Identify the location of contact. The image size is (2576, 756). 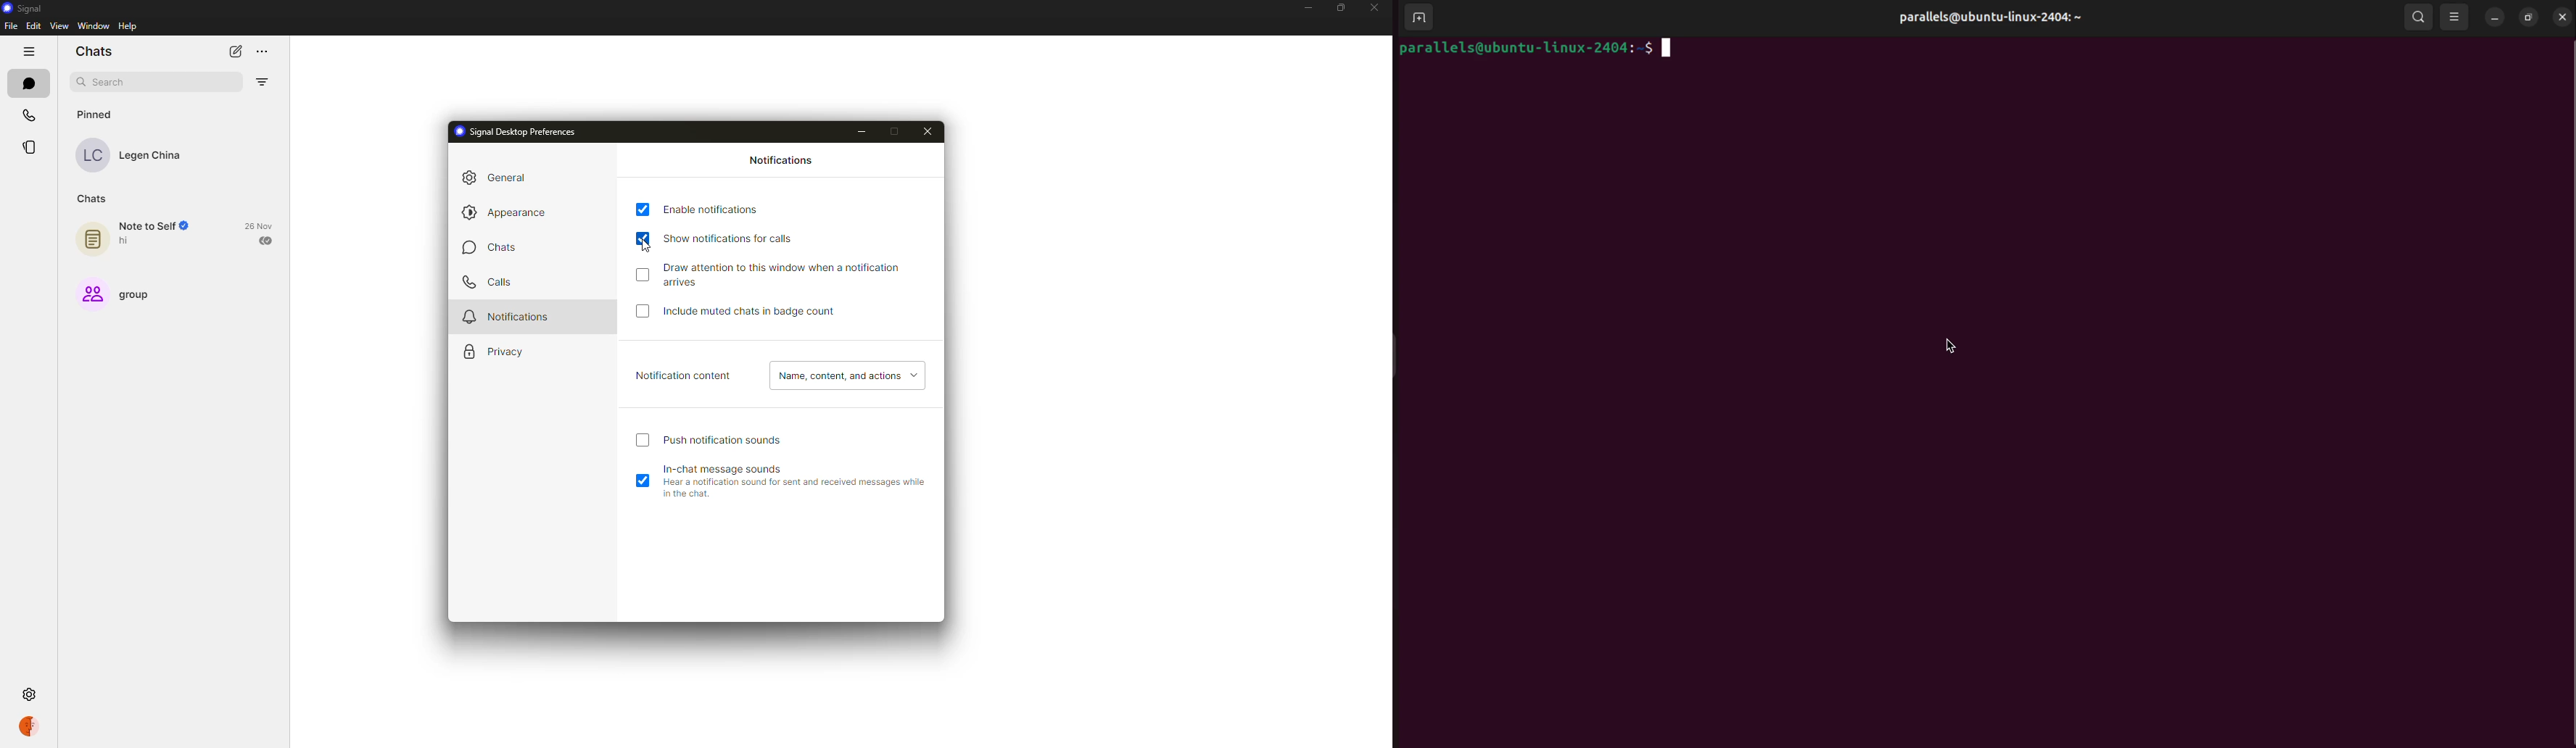
(139, 154).